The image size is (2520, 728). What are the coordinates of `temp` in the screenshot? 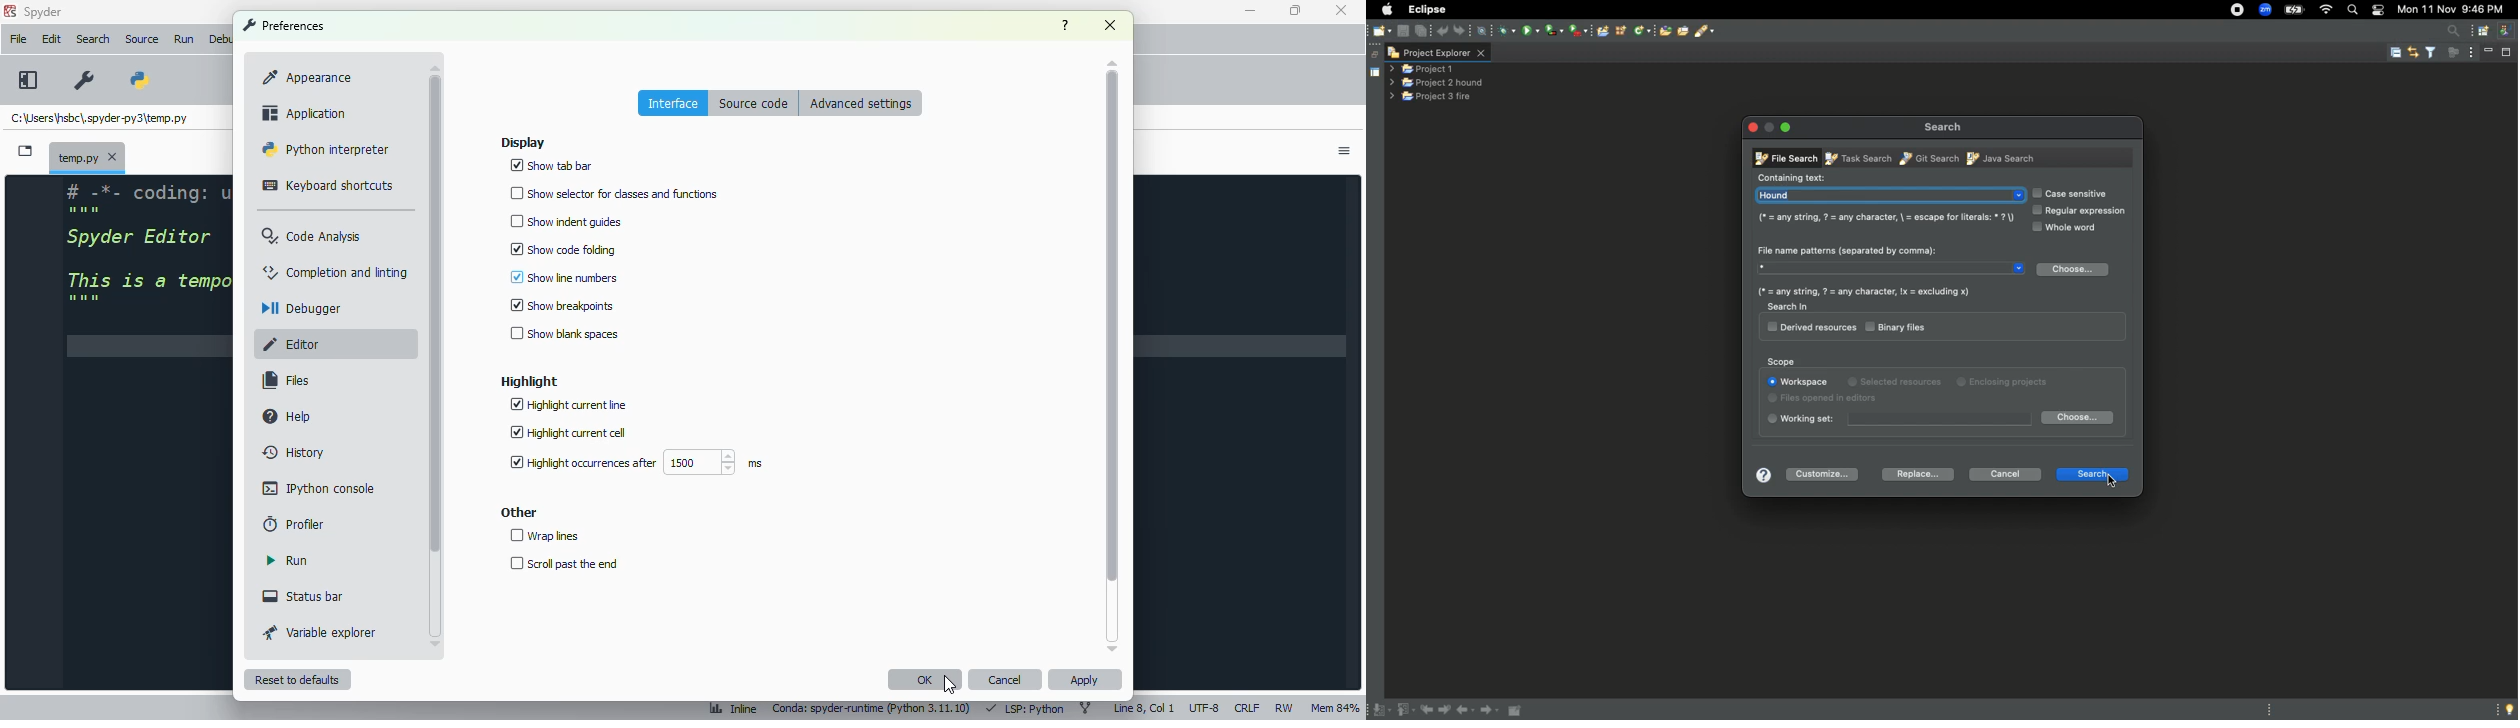 It's located at (88, 156).